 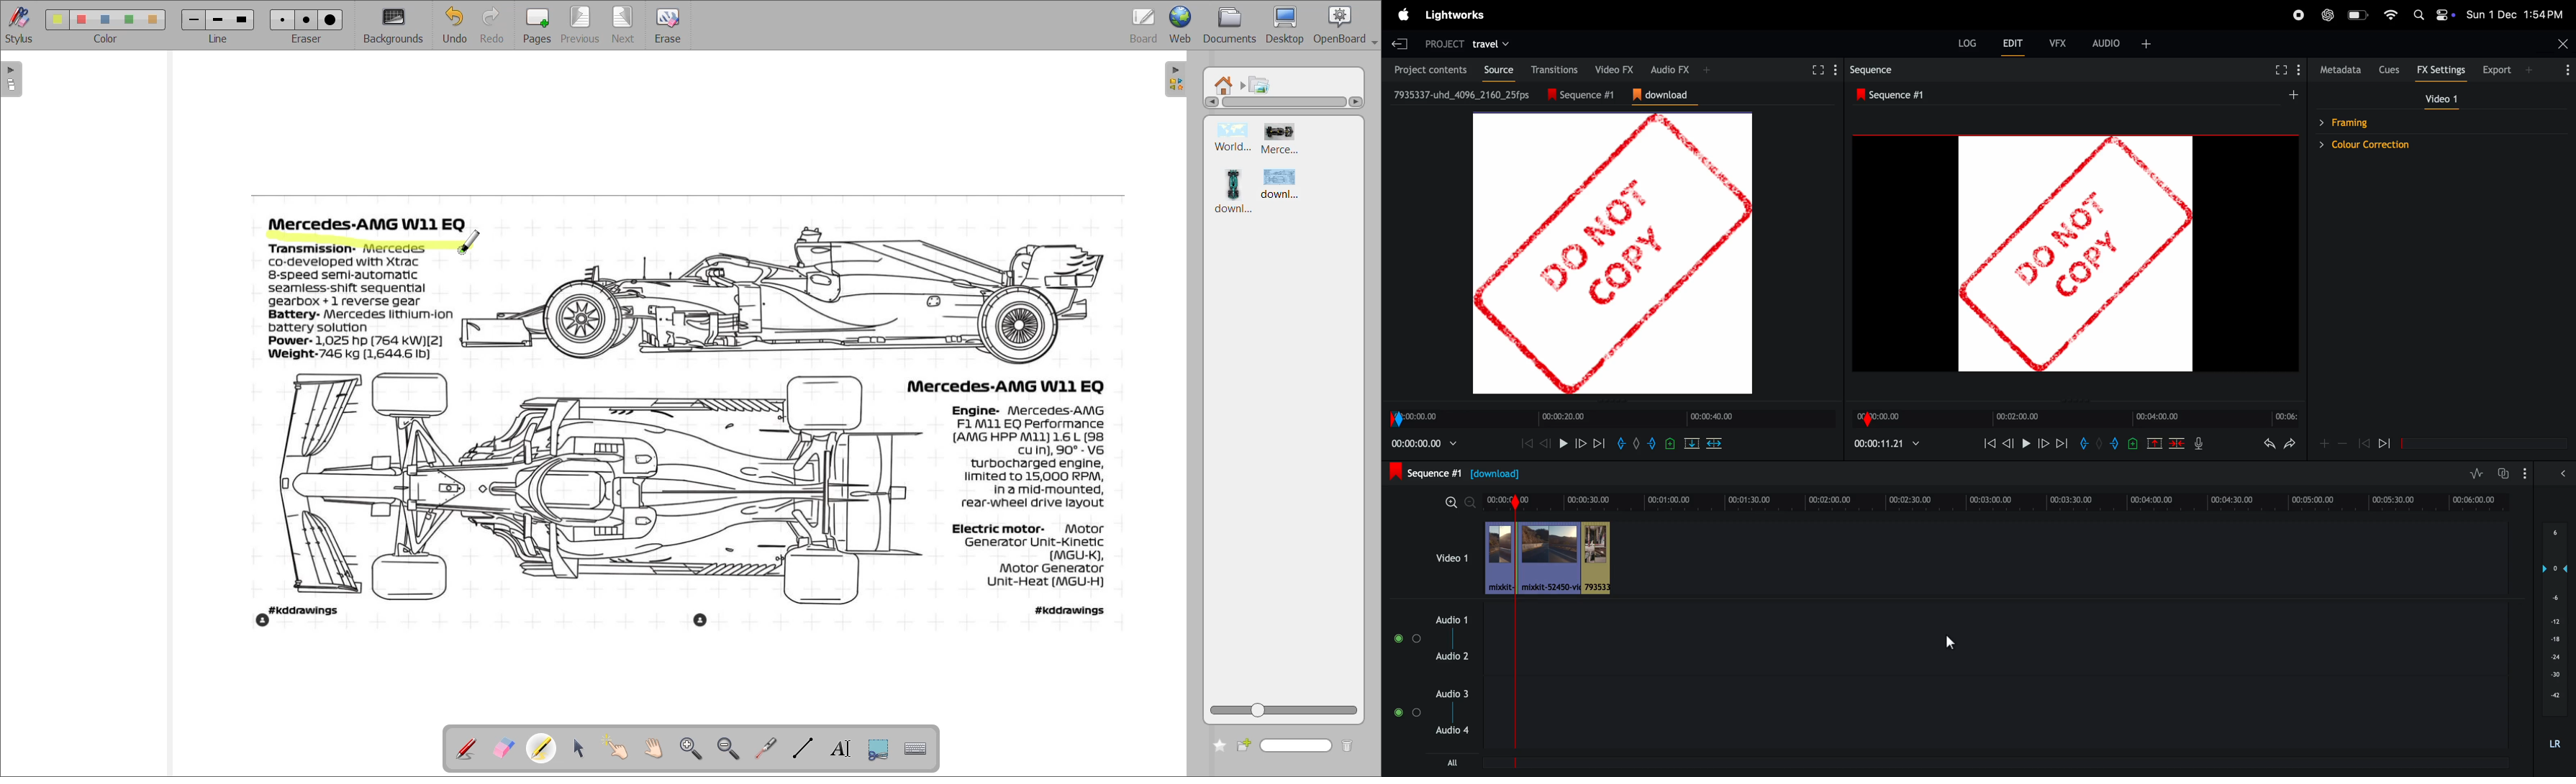 What do you see at coordinates (2563, 473) in the screenshot?
I see `expand` at bounding box center [2563, 473].